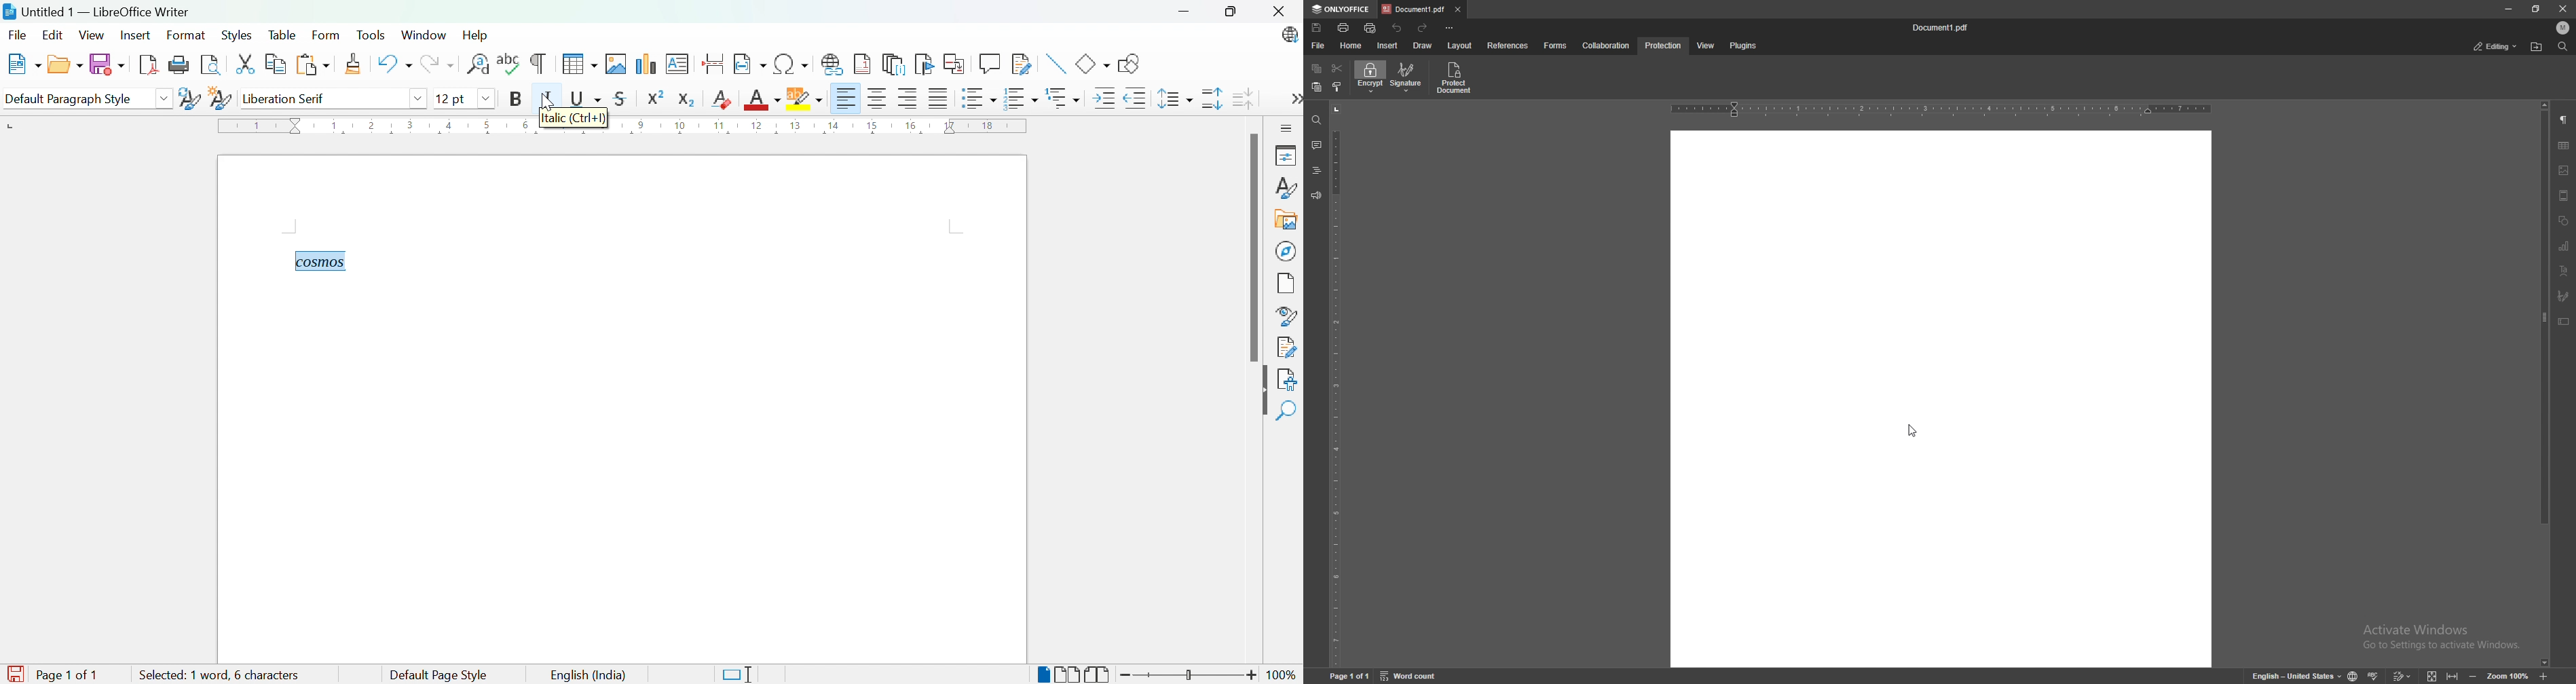 Image resolution: width=2576 pixels, height=700 pixels. I want to click on Insert hyperlink, so click(832, 66).